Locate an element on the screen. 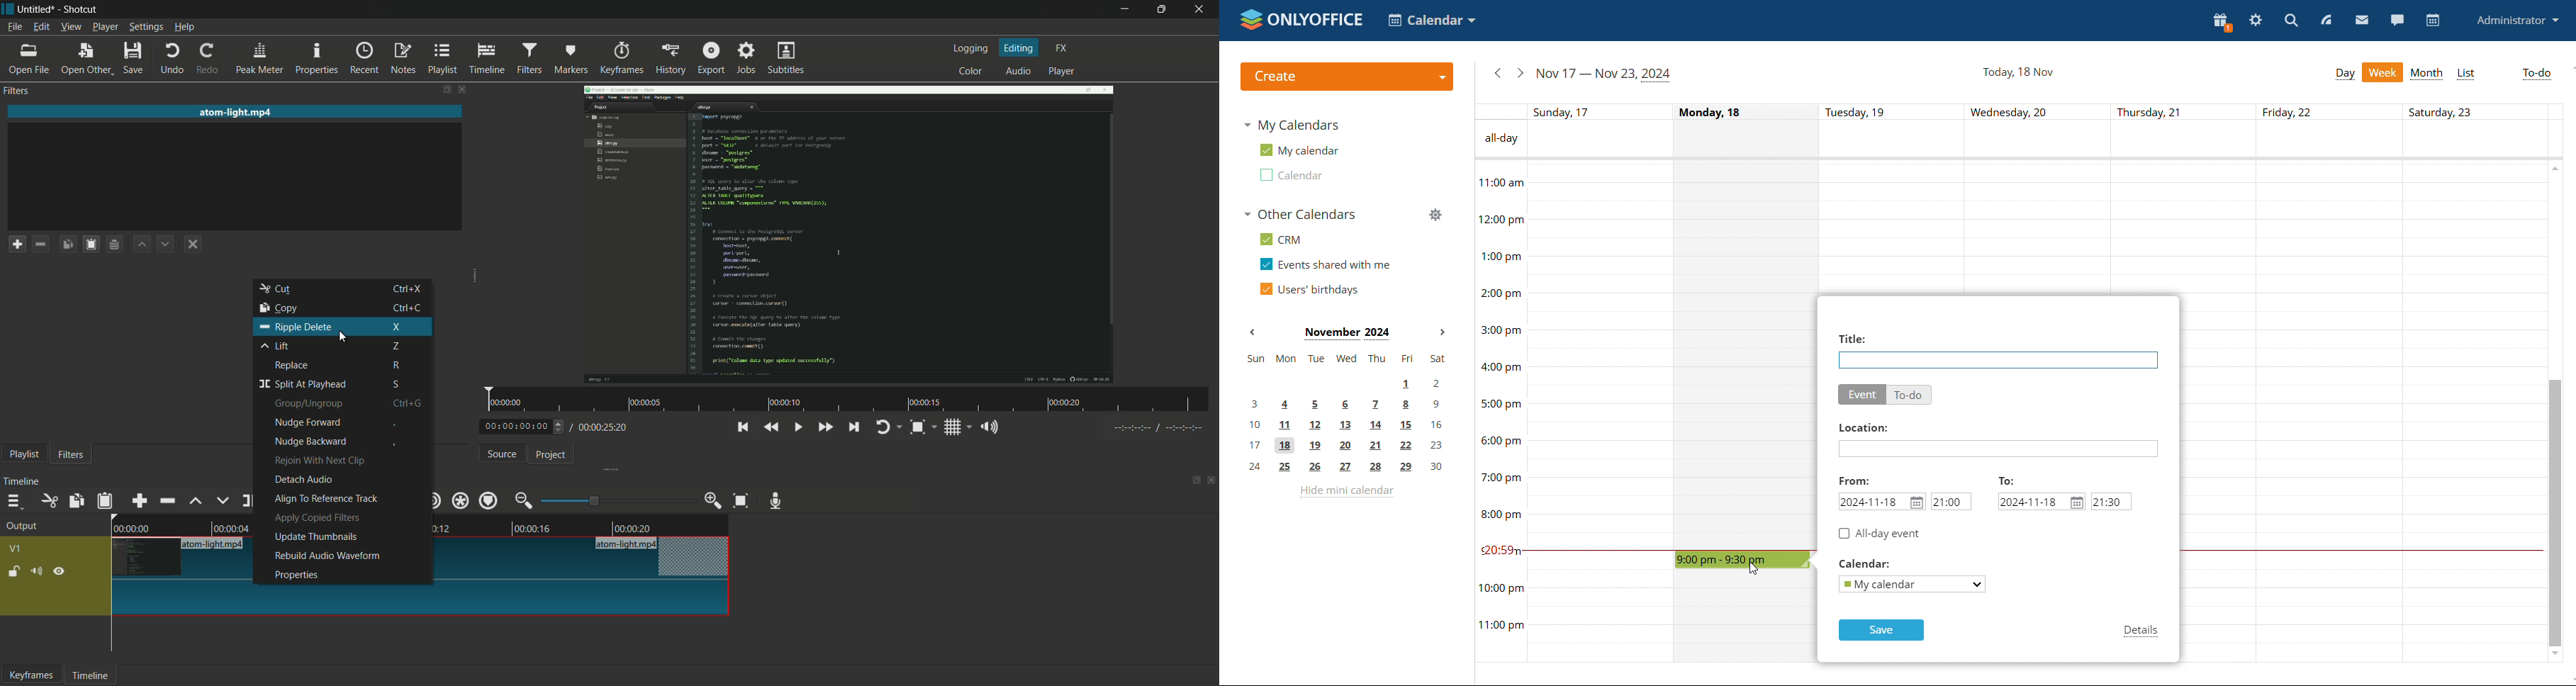  close filter pane is located at coordinates (461, 90).